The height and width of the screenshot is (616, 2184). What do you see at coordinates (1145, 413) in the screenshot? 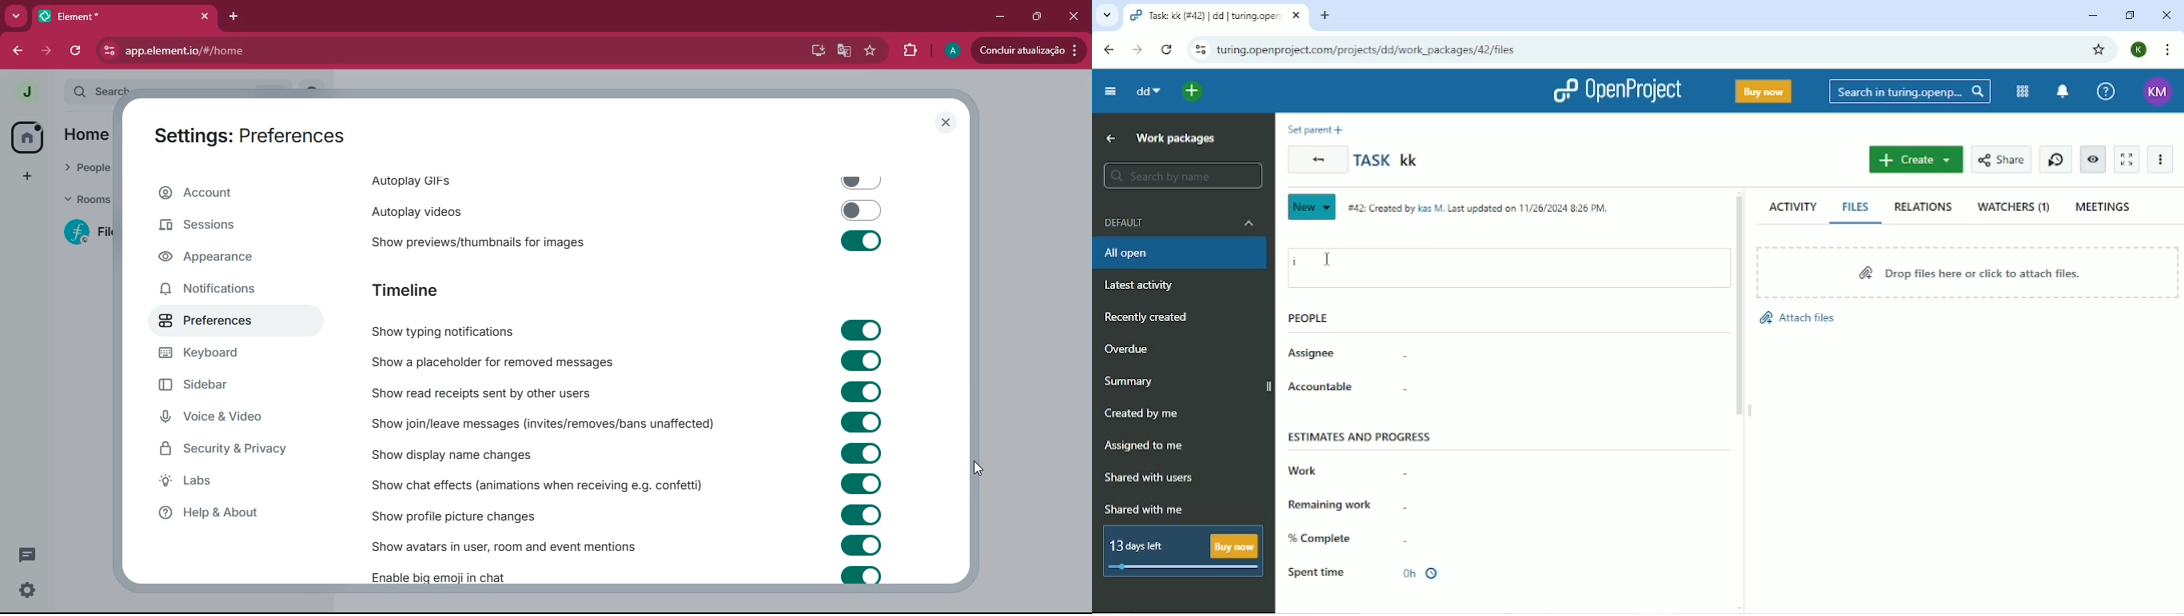
I see `Created by me` at bounding box center [1145, 413].